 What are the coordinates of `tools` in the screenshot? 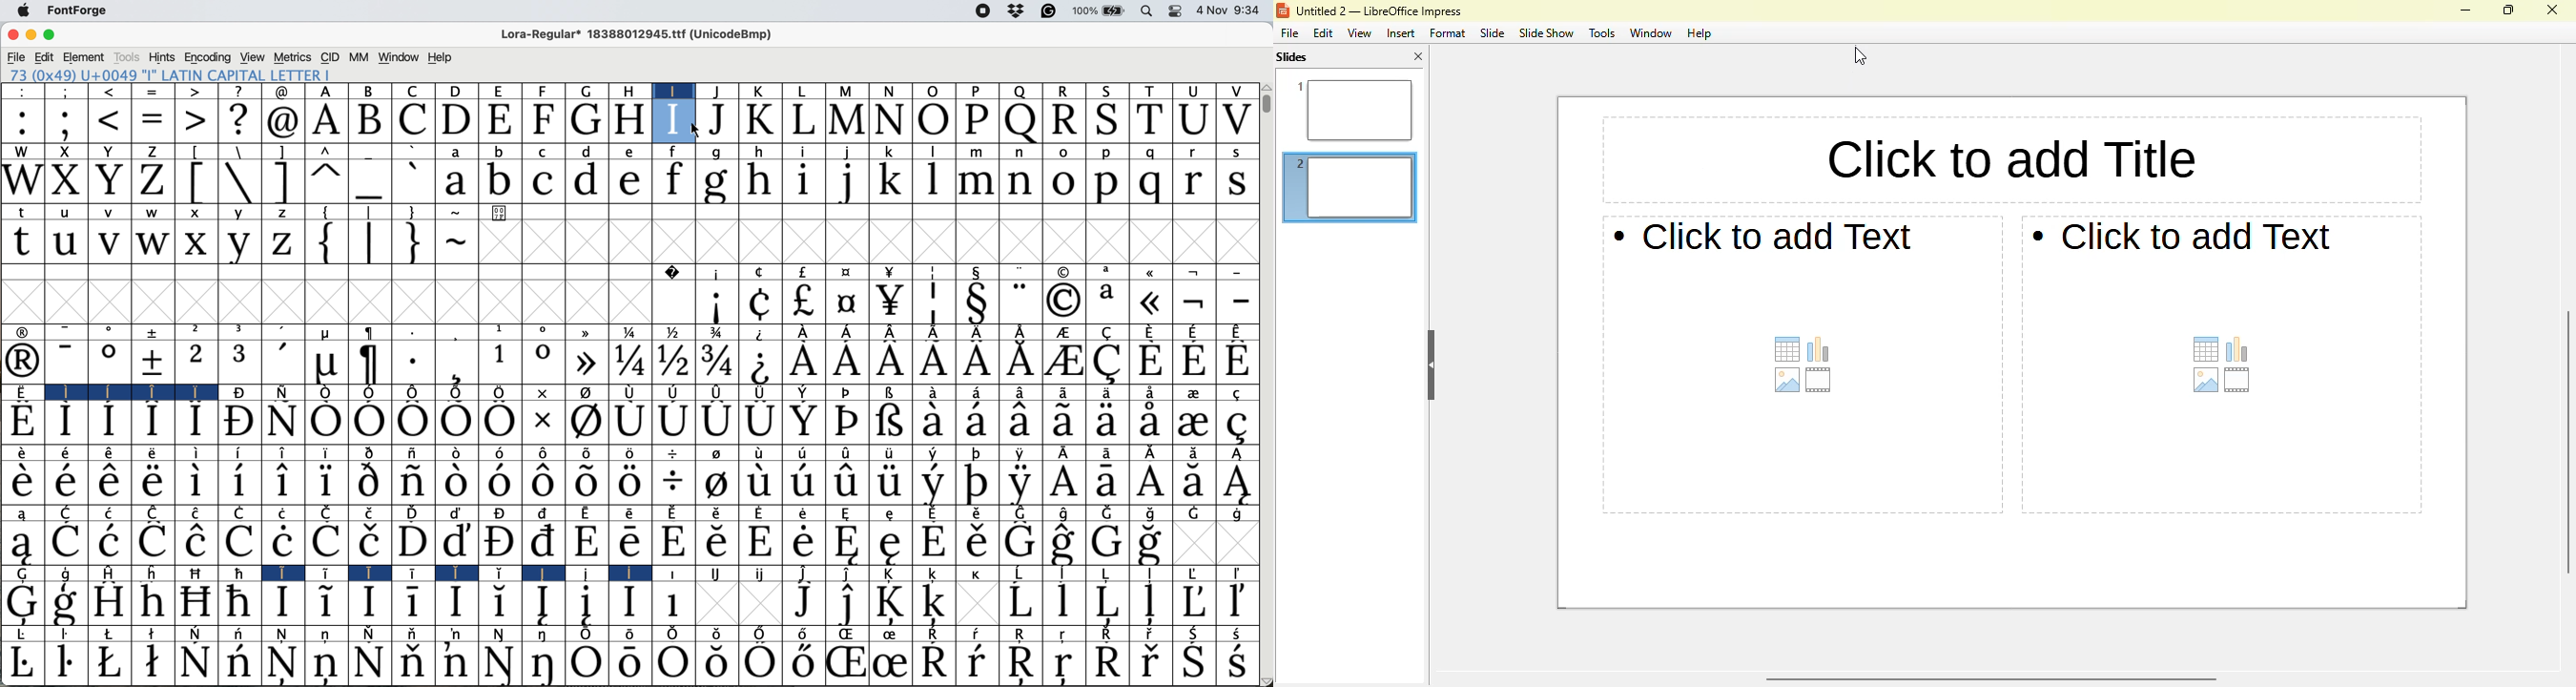 It's located at (1600, 32).